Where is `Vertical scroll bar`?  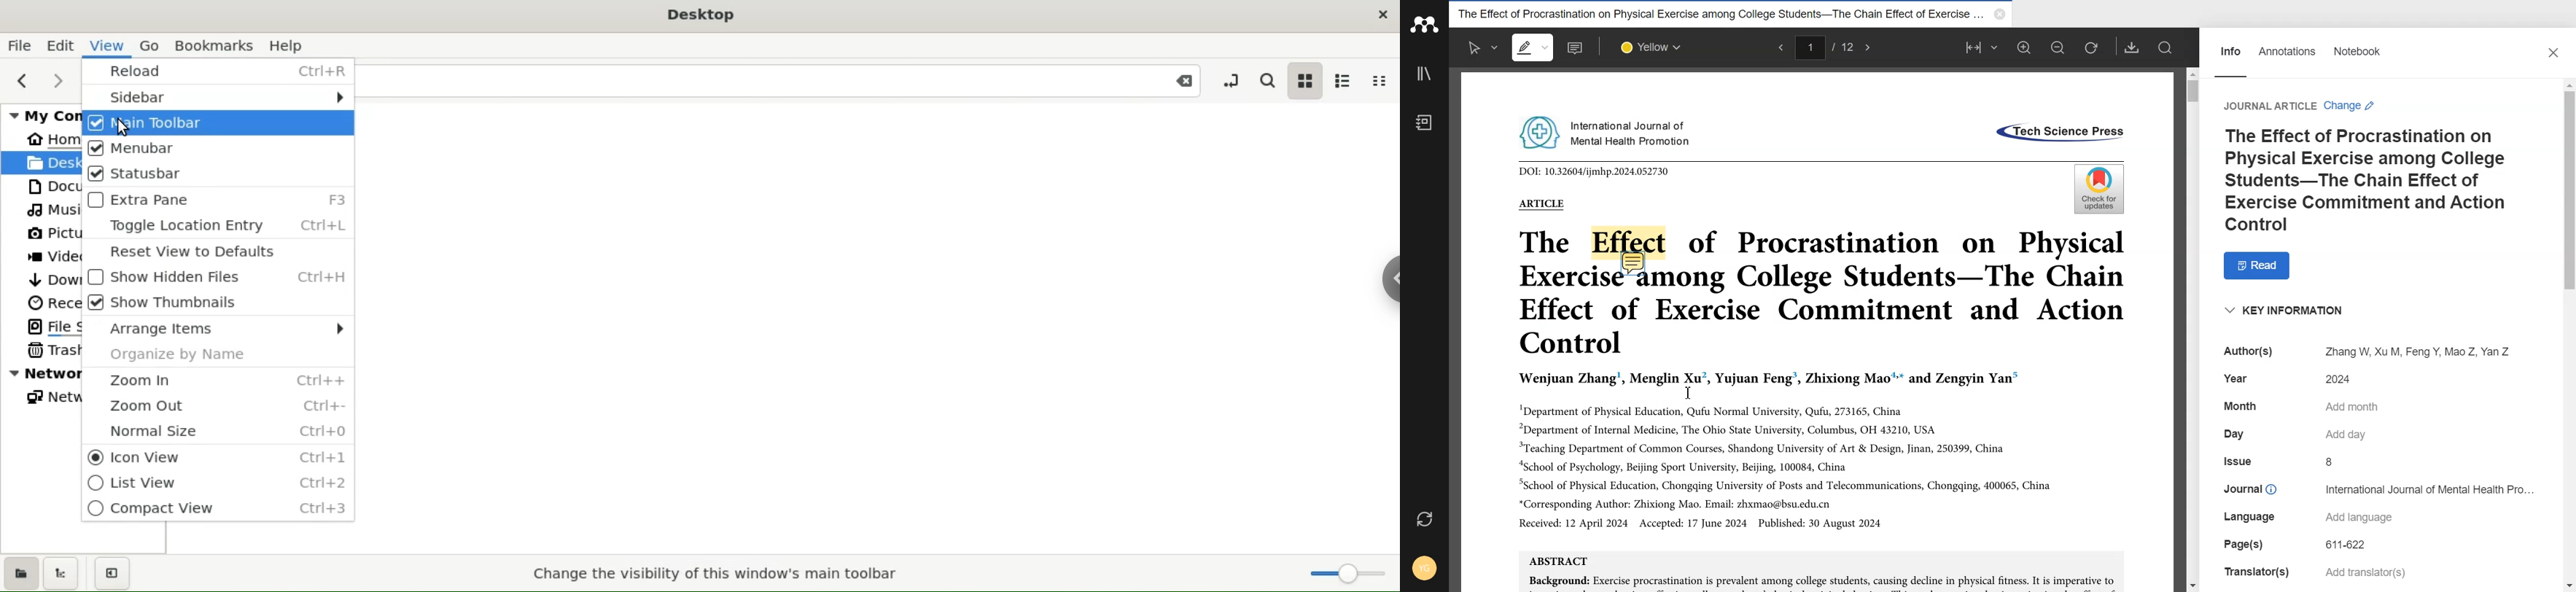 Vertical scroll bar is located at coordinates (2569, 334).